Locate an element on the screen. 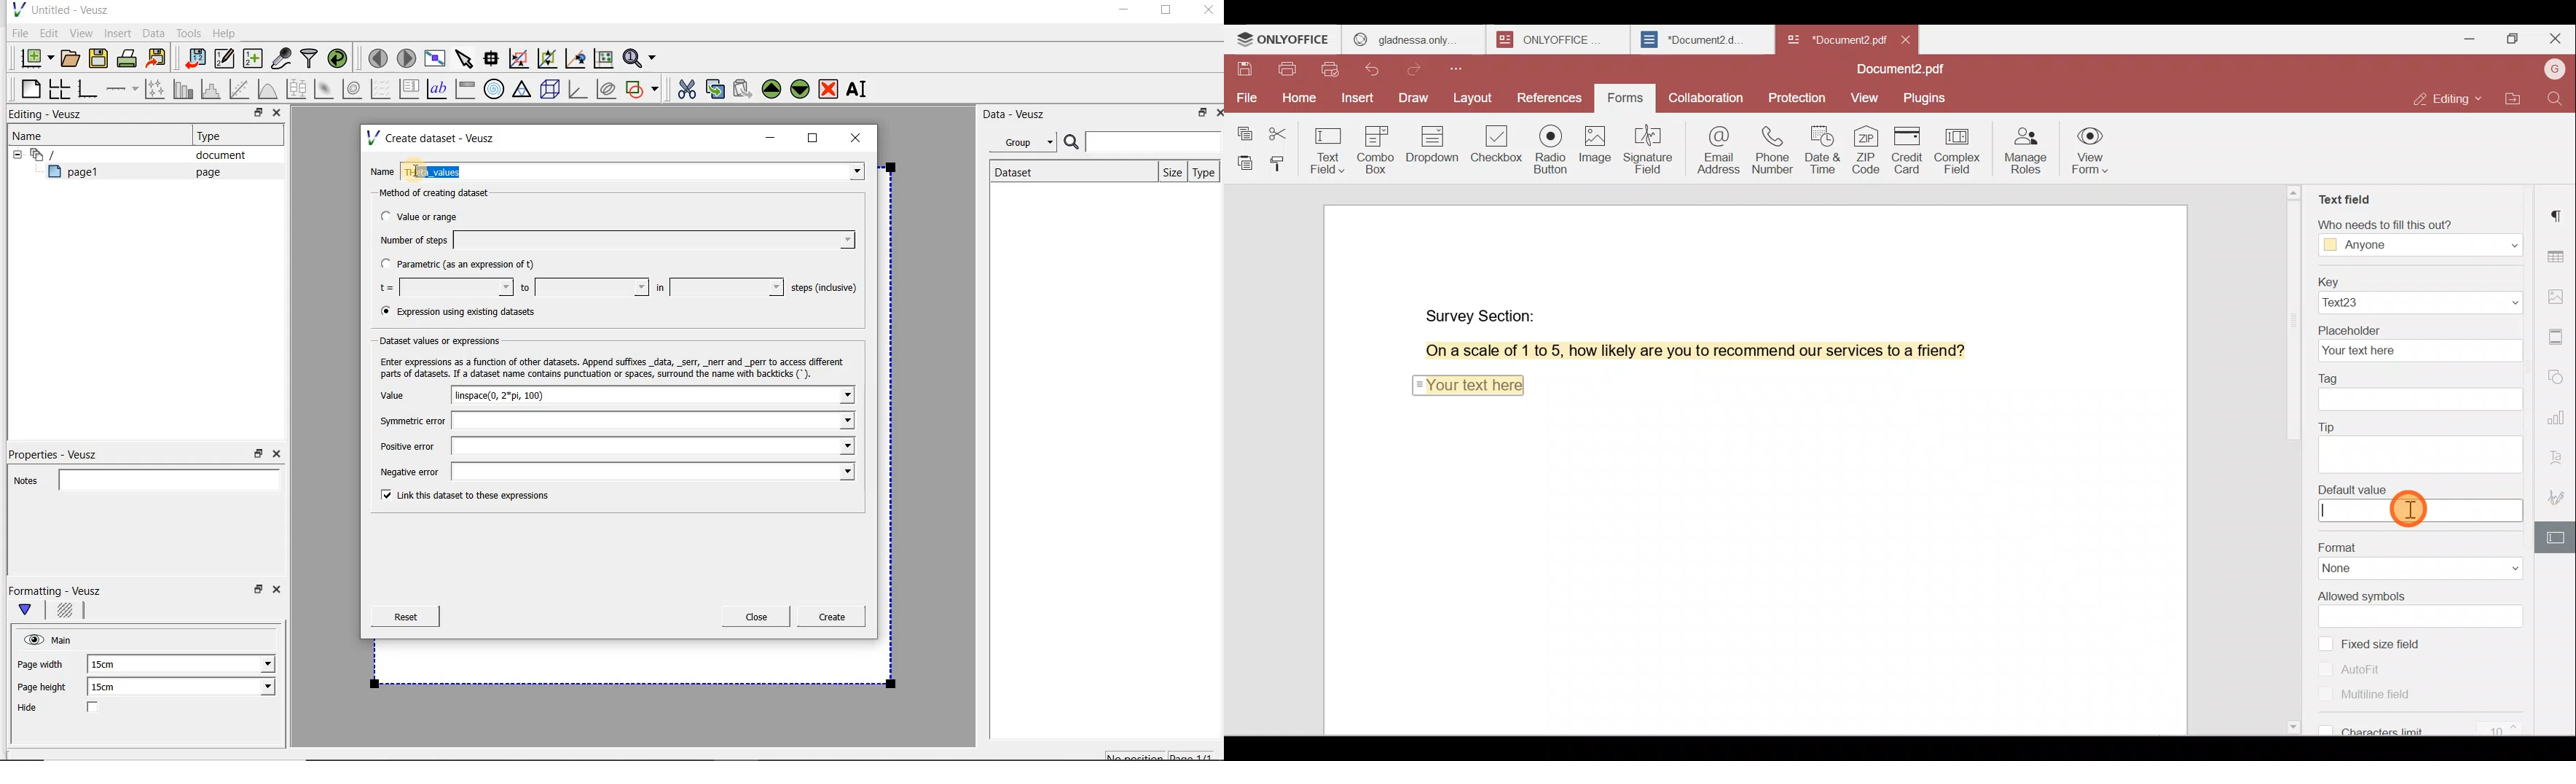 This screenshot has height=784, width=2576. Image settings is located at coordinates (2561, 299).